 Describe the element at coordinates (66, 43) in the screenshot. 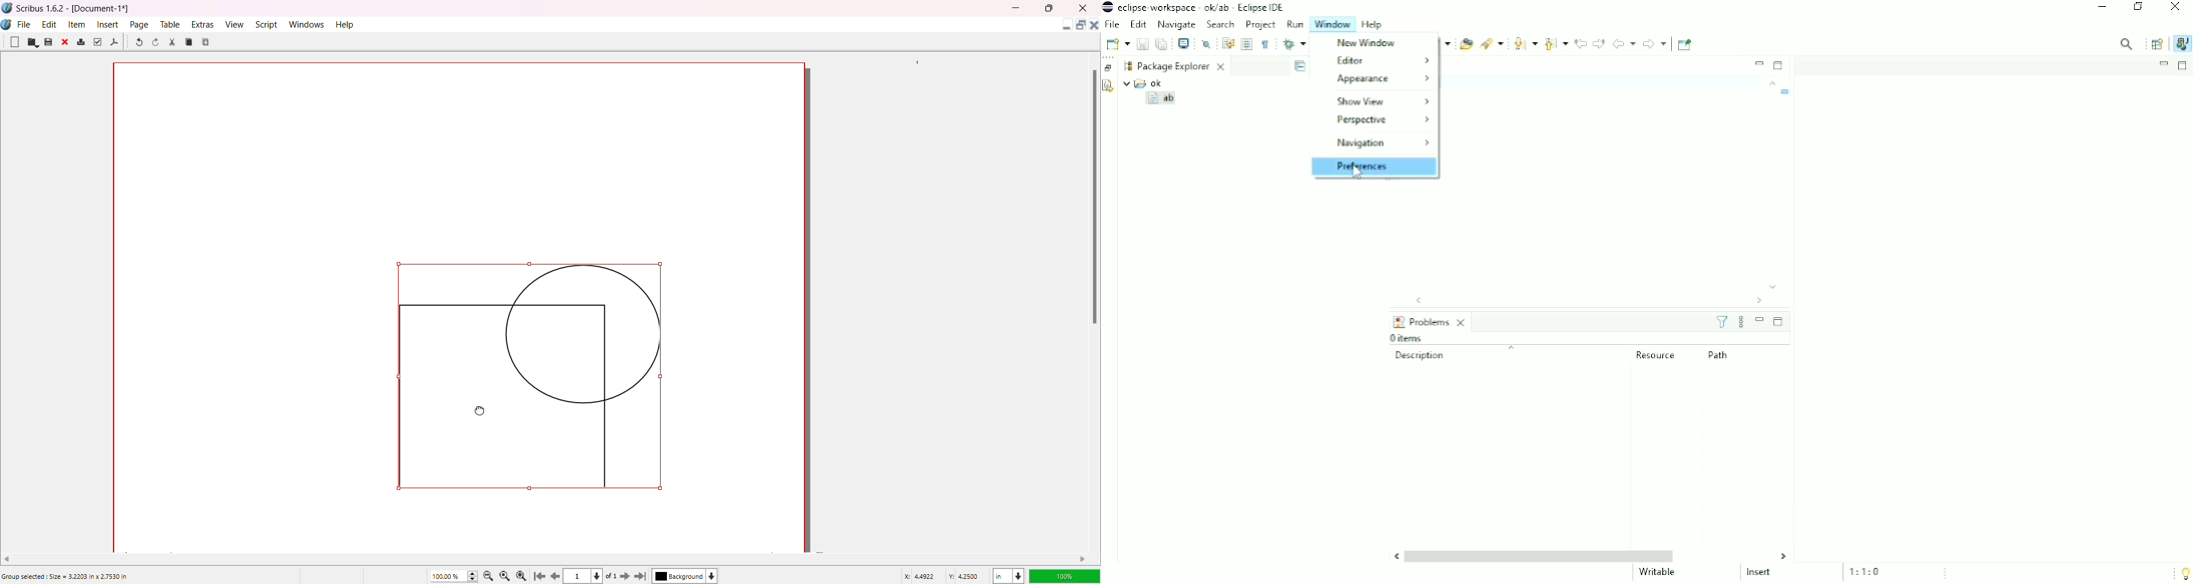

I see `Close` at that location.